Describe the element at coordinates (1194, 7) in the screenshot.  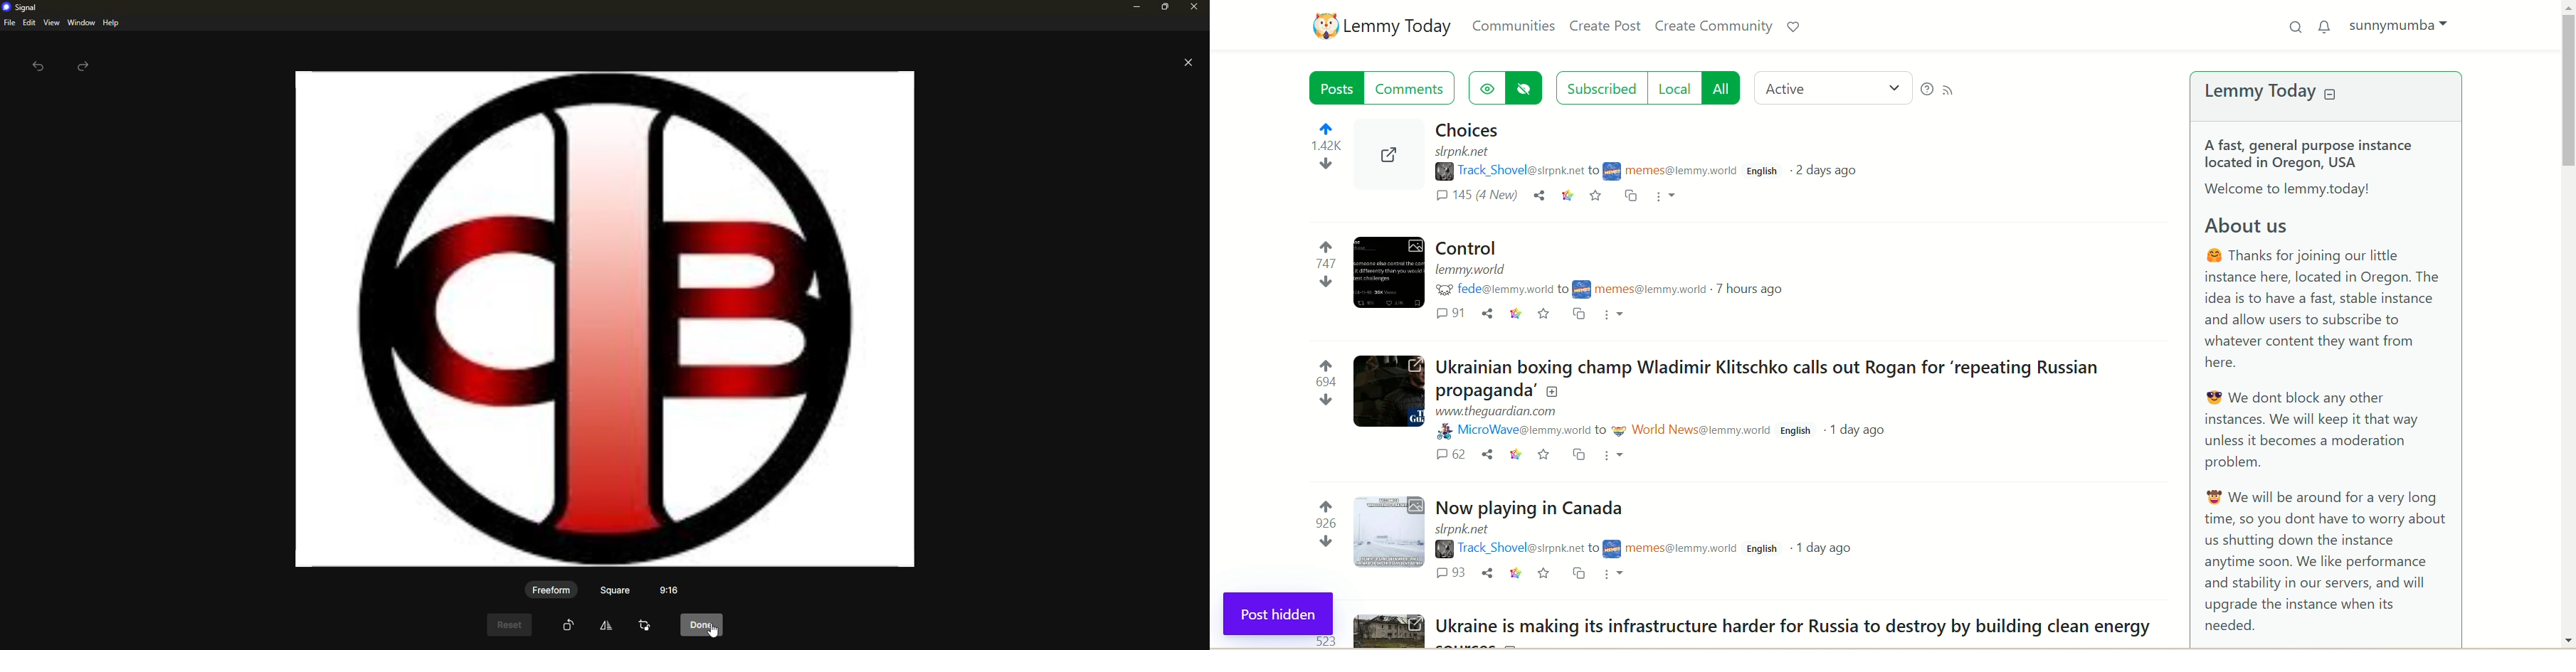
I see `close` at that location.